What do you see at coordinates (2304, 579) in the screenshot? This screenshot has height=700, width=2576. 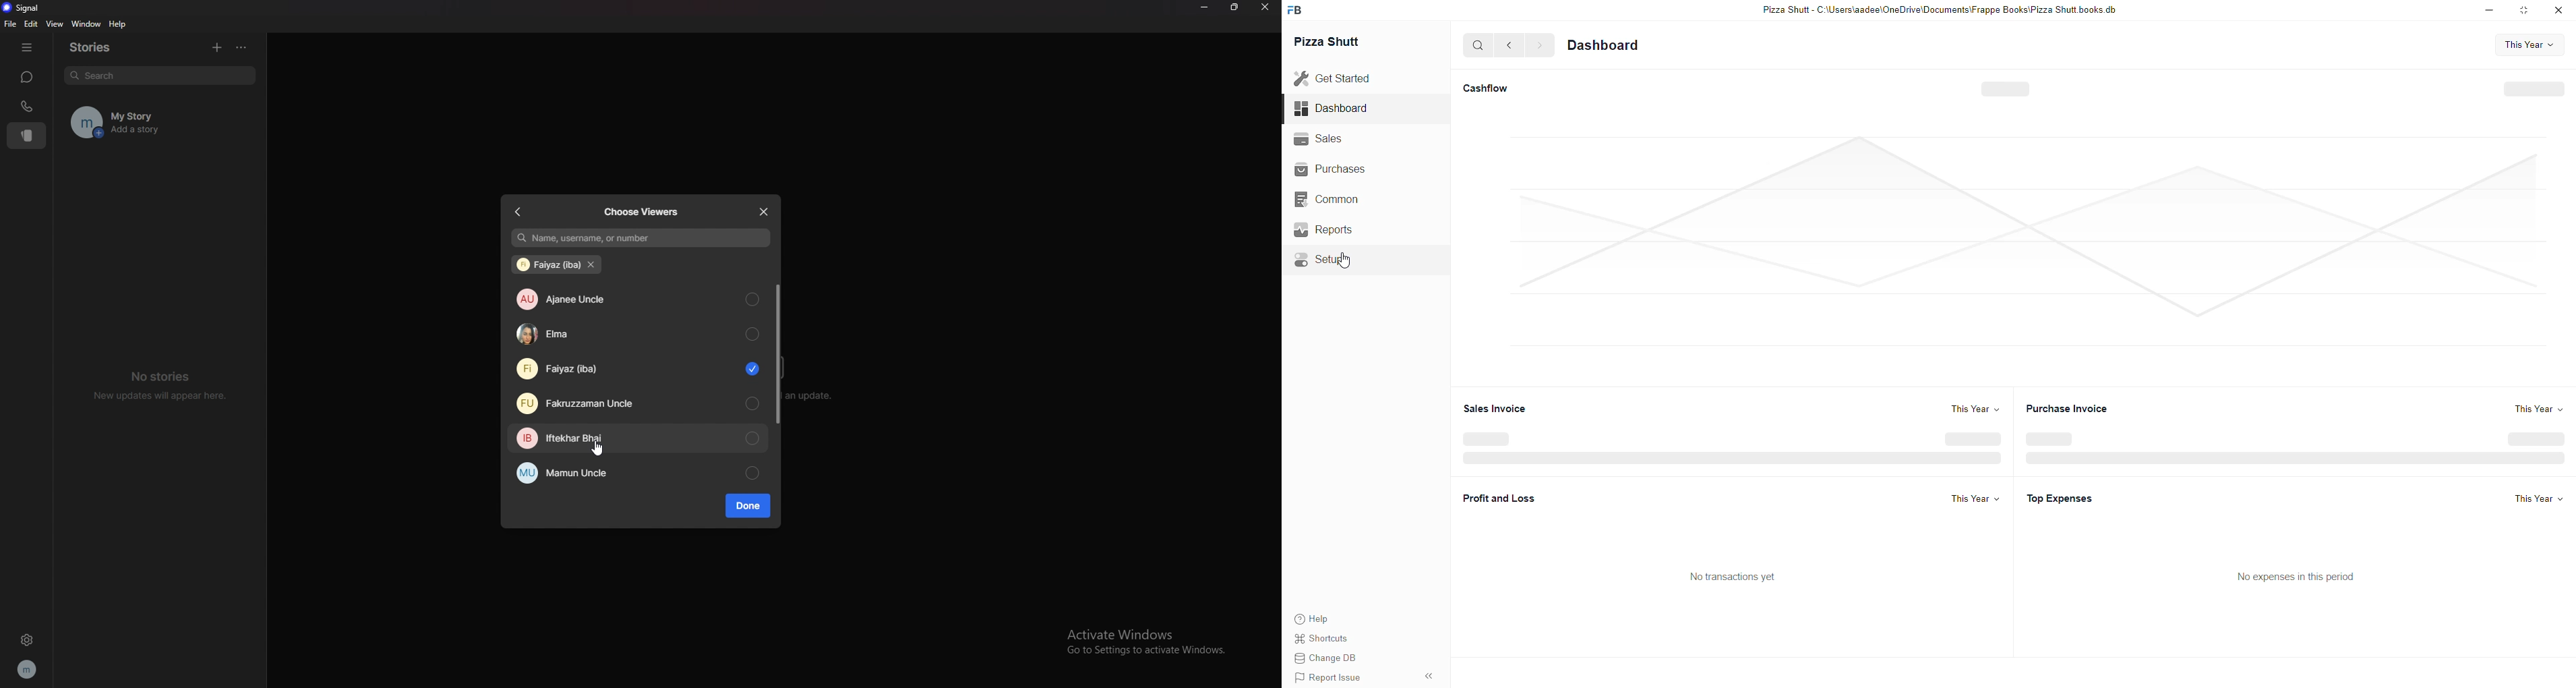 I see `No expenses in this period` at bounding box center [2304, 579].